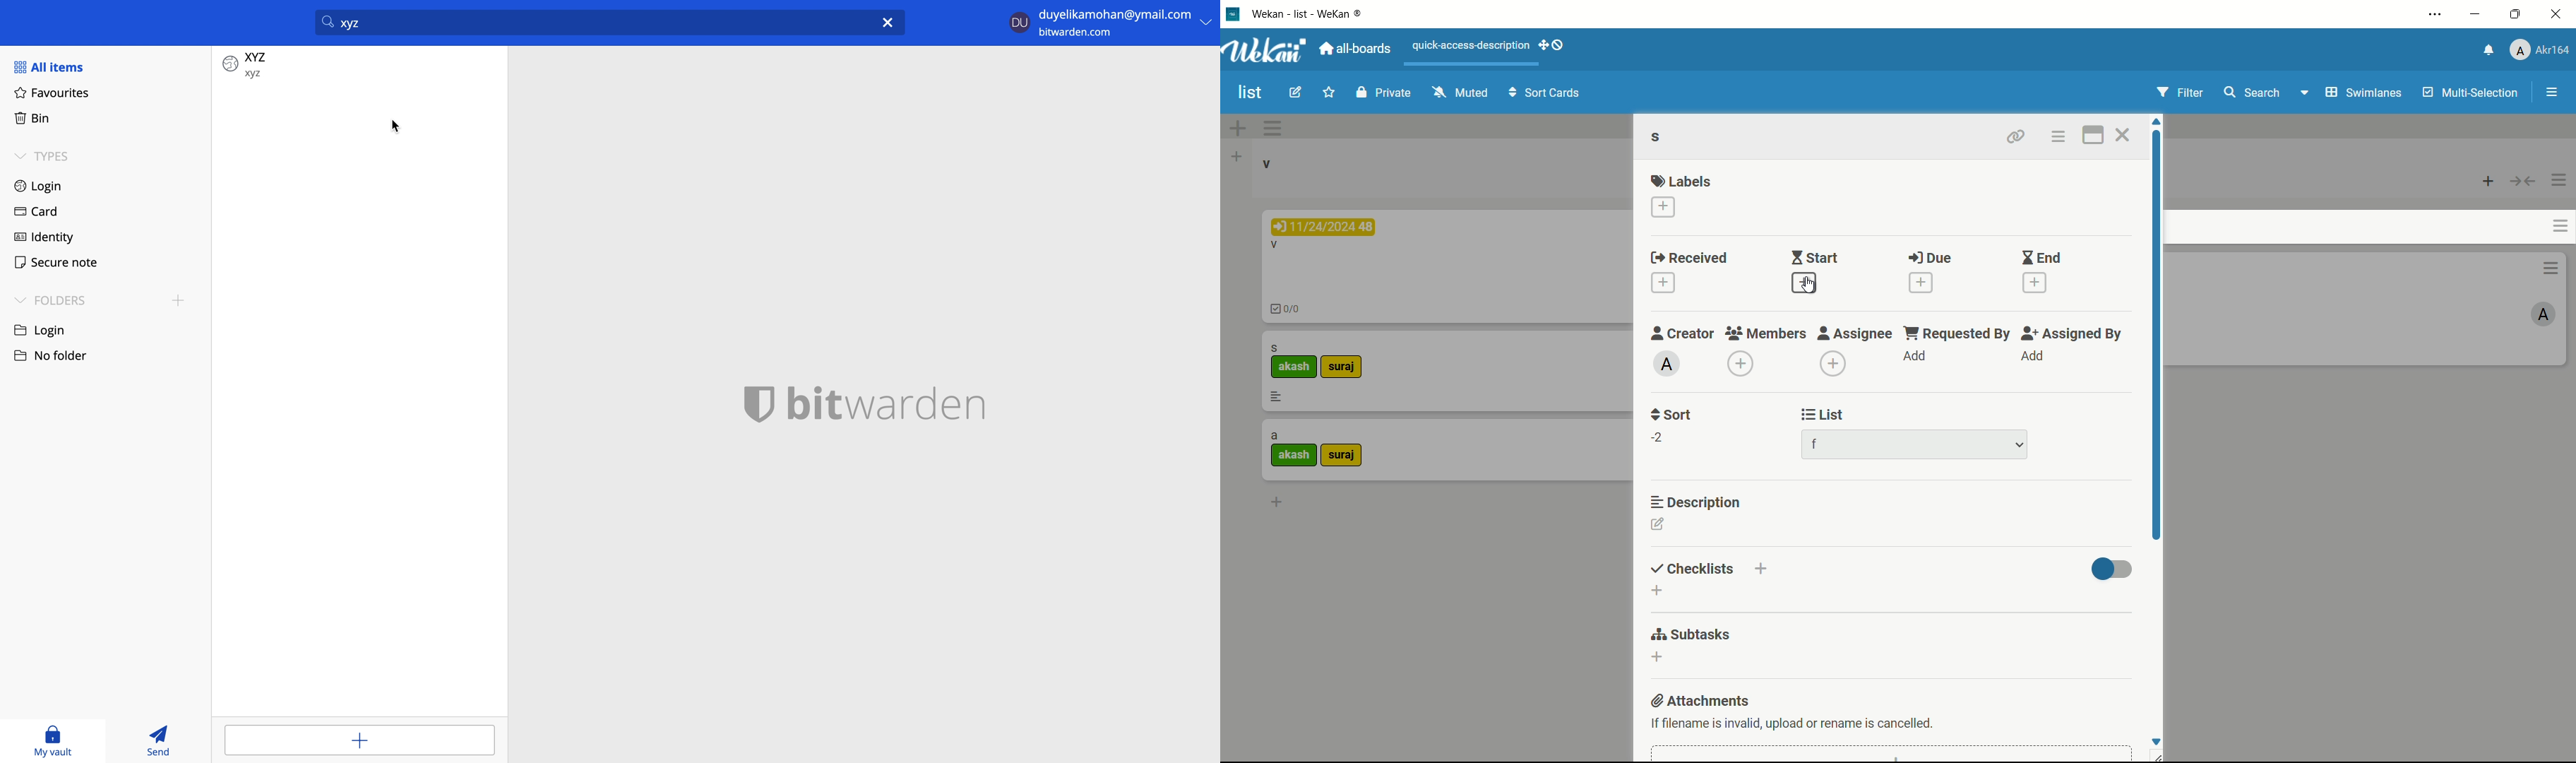 This screenshot has width=2576, height=784. What do you see at coordinates (2438, 14) in the screenshot?
I see `settings and more` at bounding box center [2438, 14].